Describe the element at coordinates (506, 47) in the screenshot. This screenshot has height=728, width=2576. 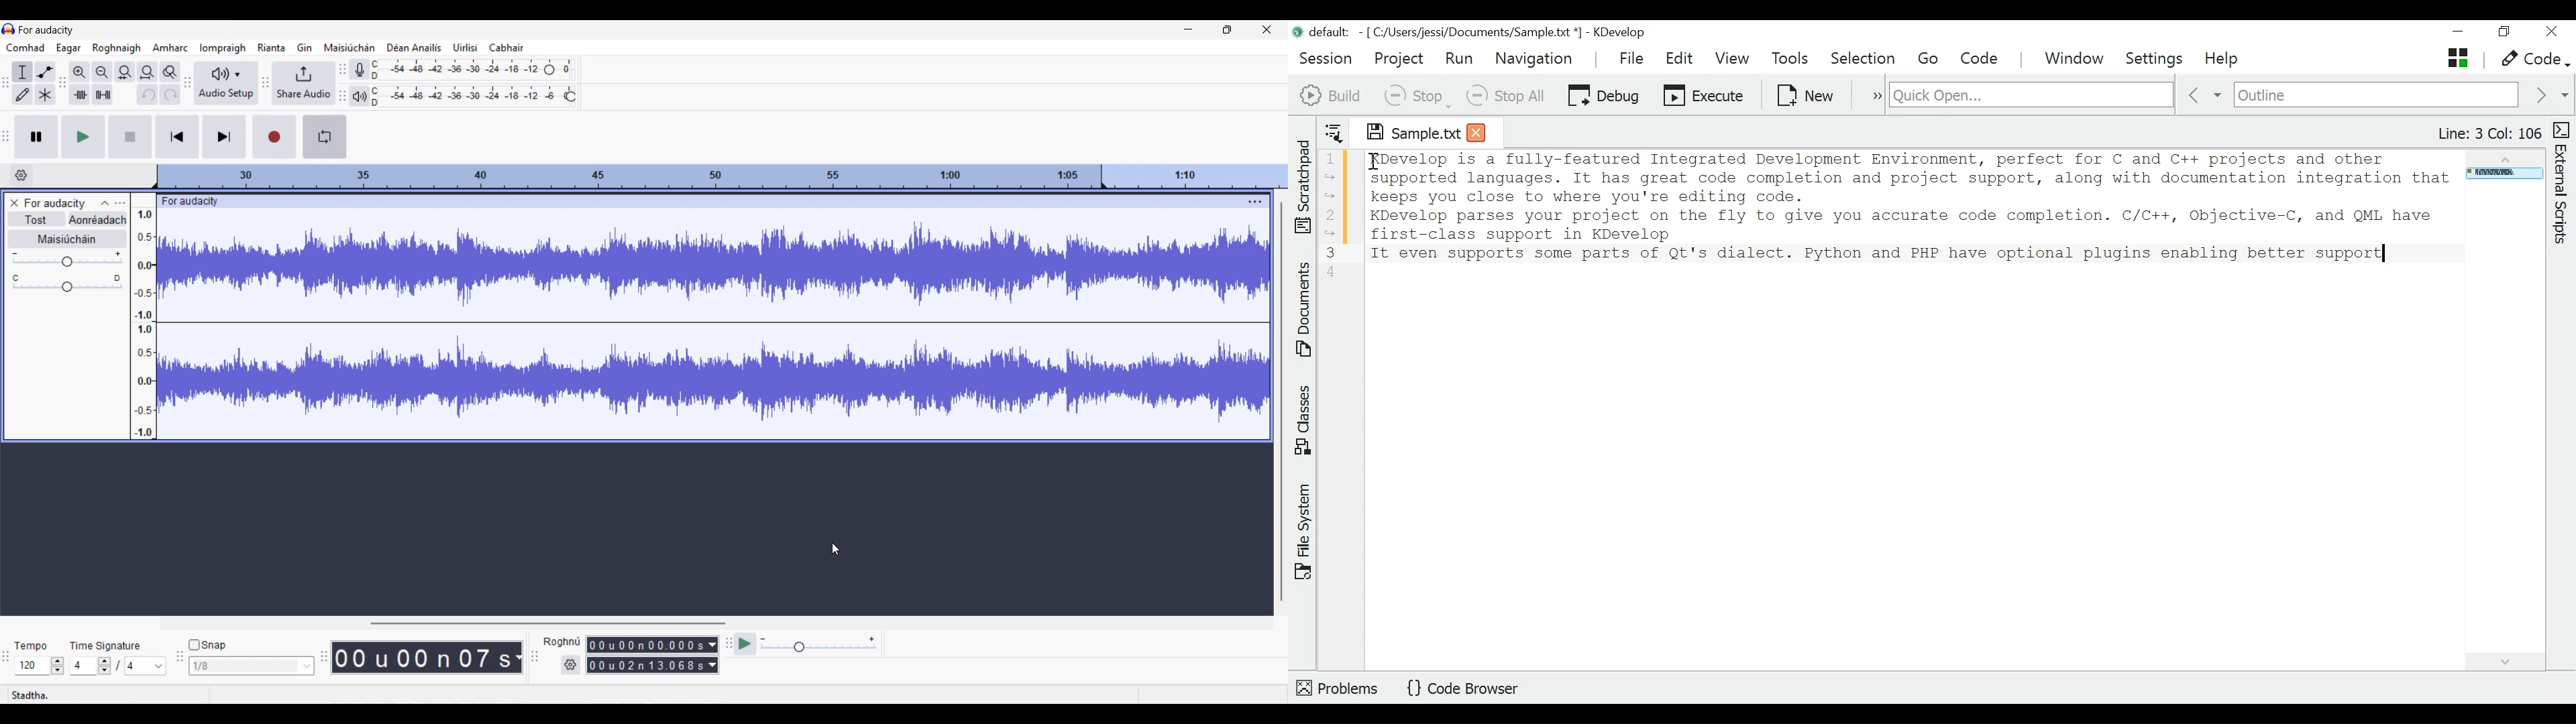
I see `Cabhair` at that location.